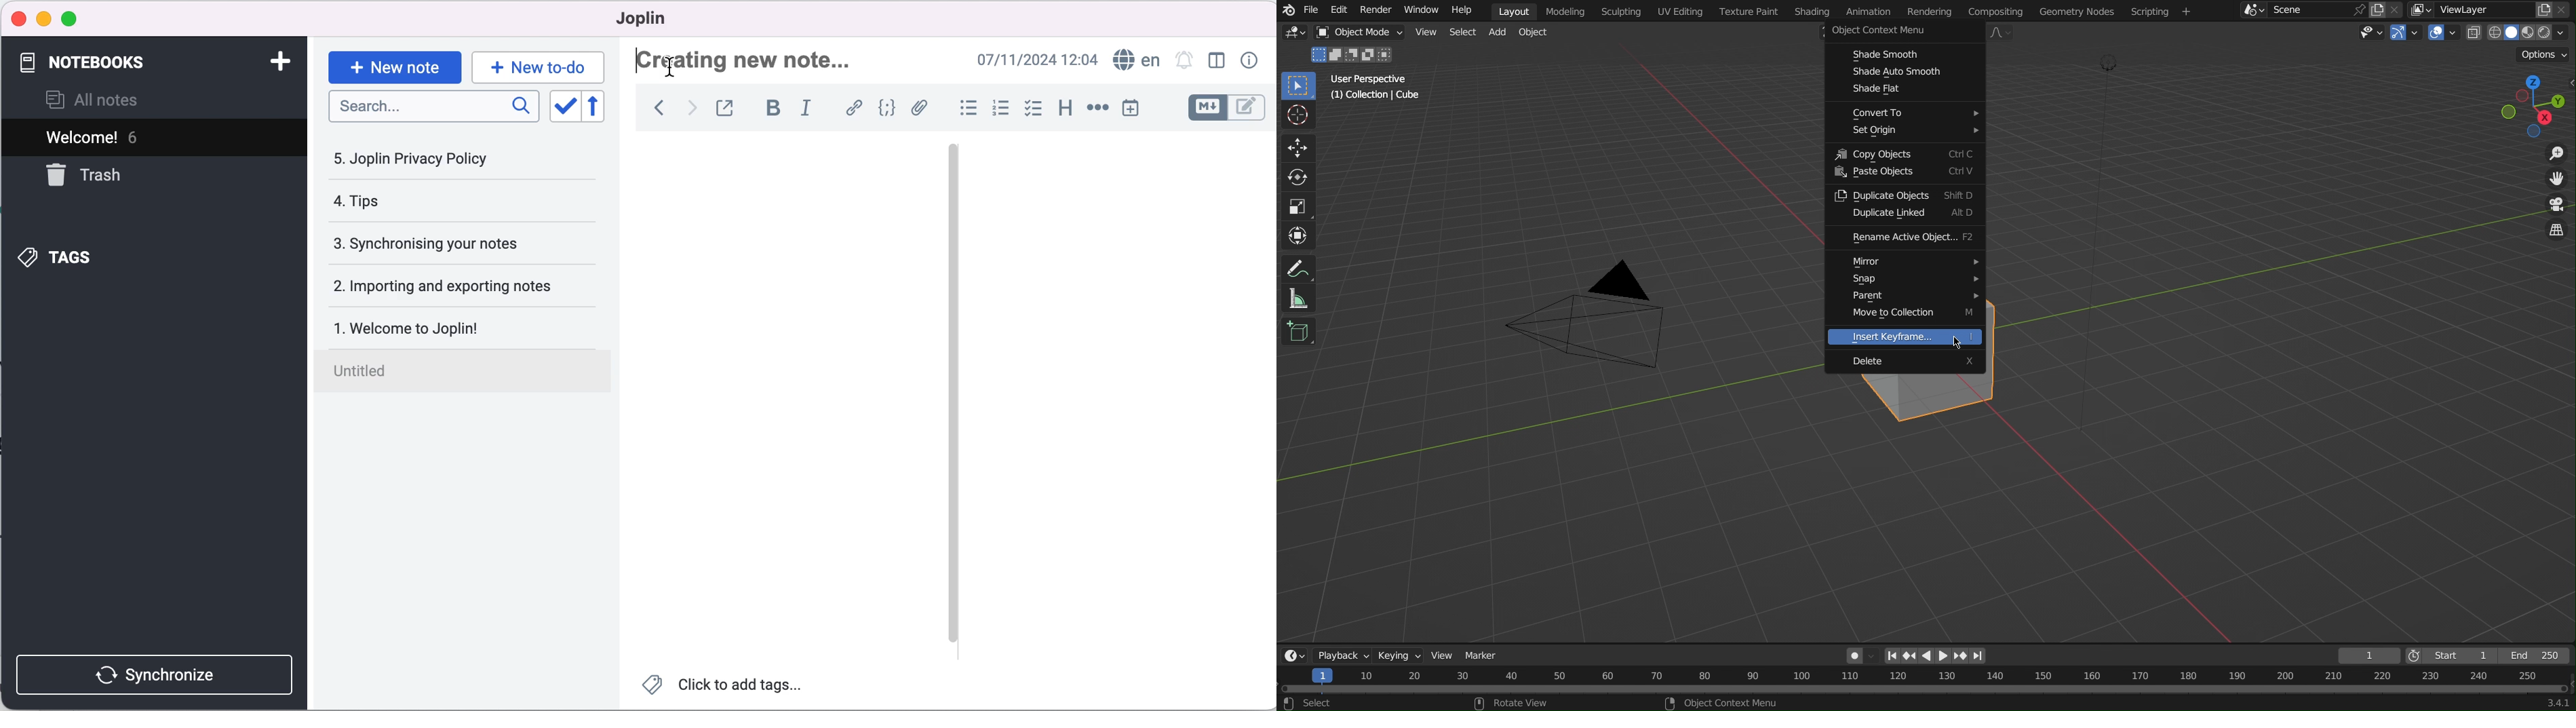 The width and height of the screenshot is (2576, 728). What do you see at coordinates (2539, 9) in the screenshot?
I see `copy layer` at bounding box center [2539, 9].